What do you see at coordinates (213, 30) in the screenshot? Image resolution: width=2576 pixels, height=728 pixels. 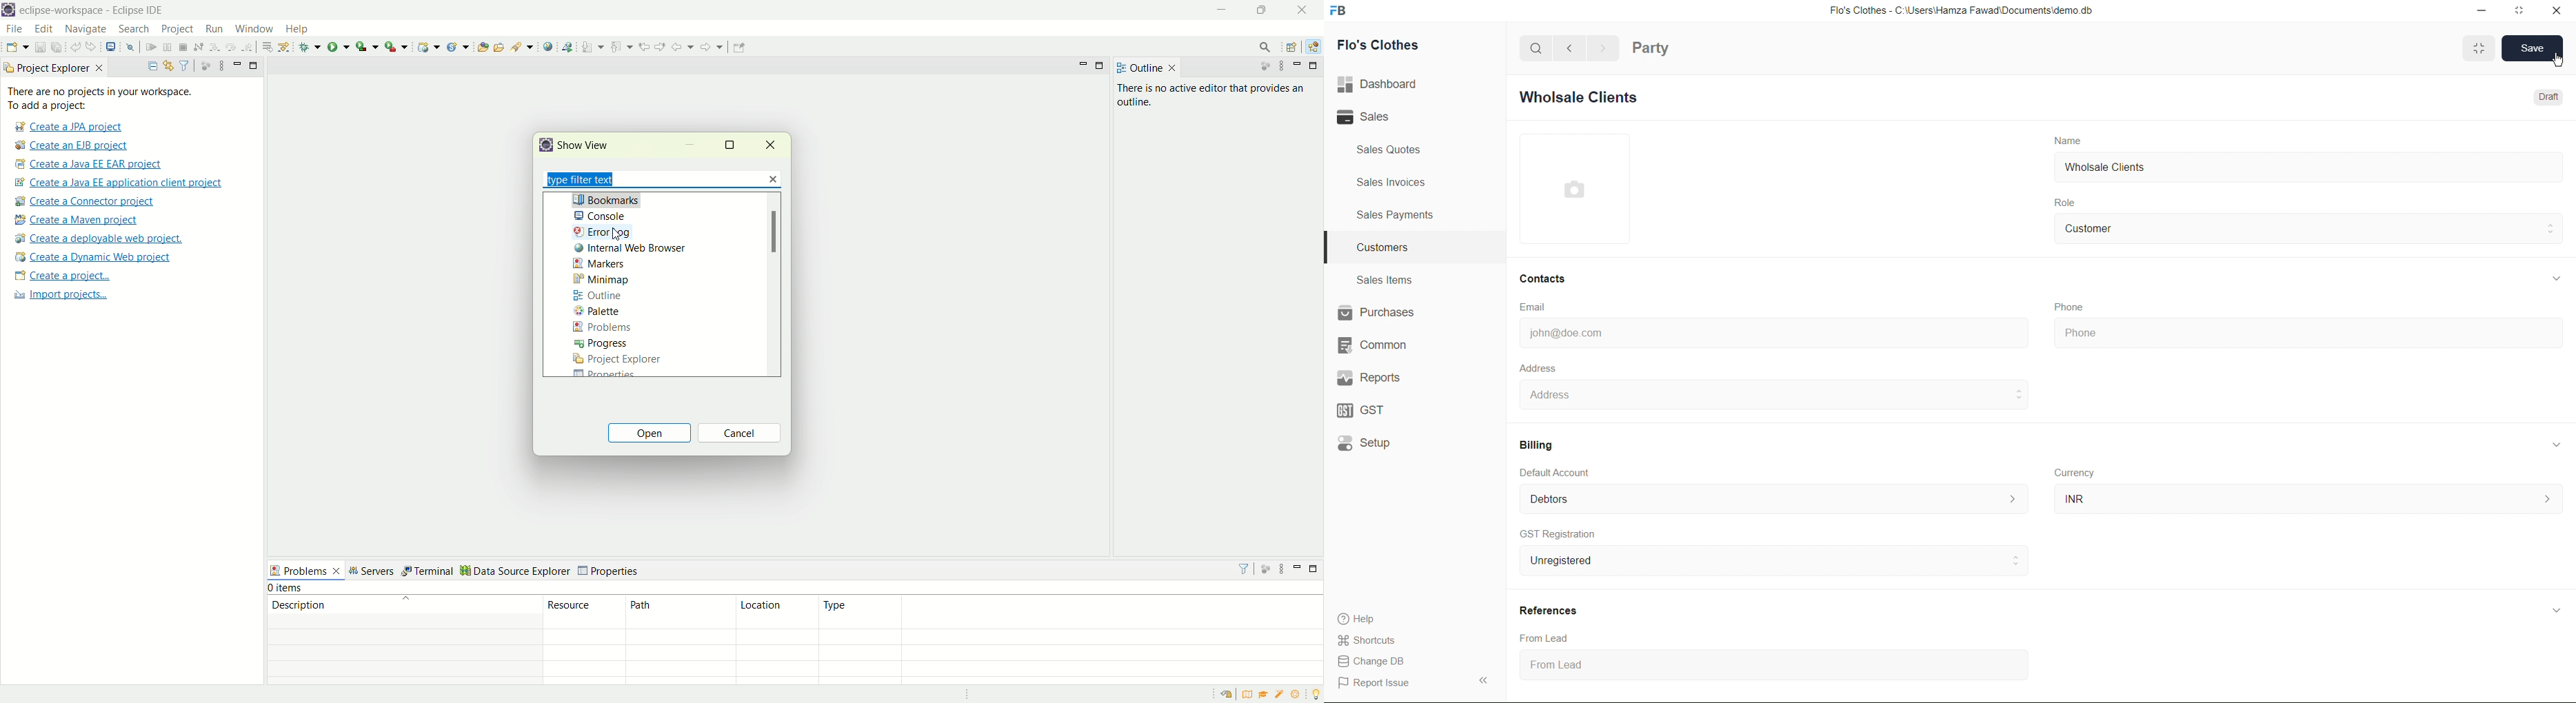 I see `run` at bounding box center [213, 30].